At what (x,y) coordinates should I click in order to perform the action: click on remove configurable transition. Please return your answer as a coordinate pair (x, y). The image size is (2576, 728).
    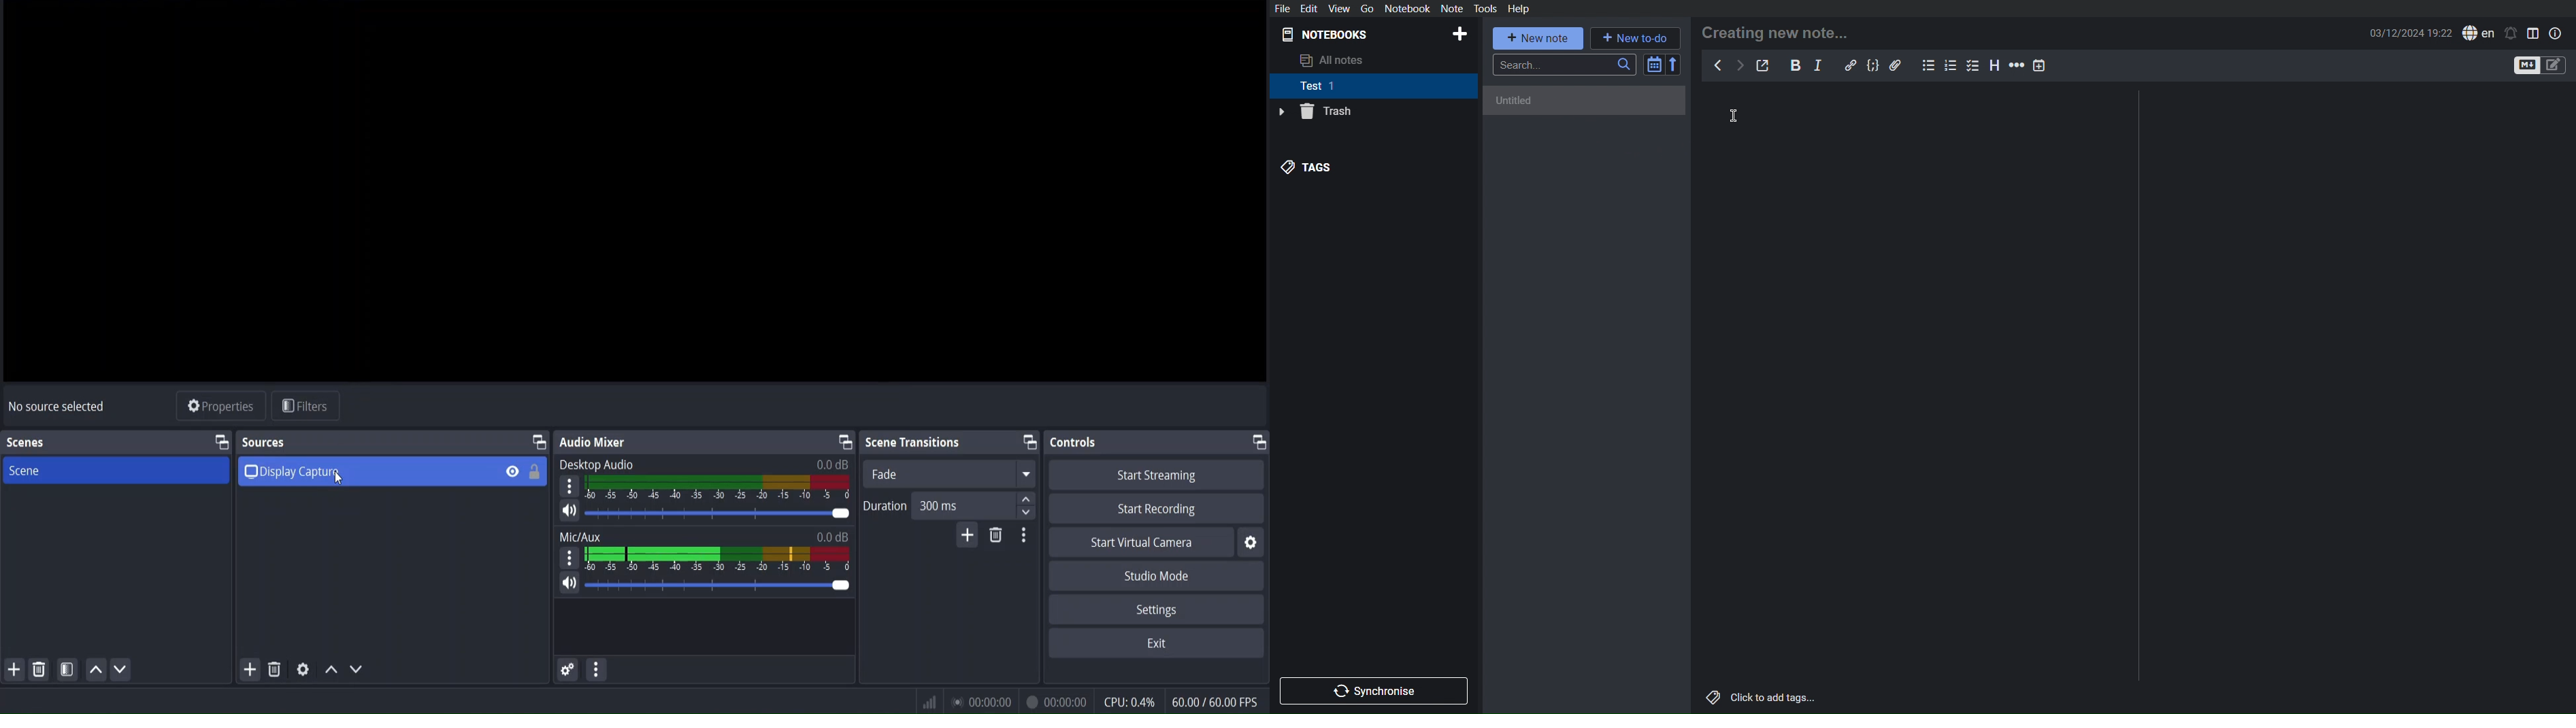
    Looking at the image, I should click on (998, 534).